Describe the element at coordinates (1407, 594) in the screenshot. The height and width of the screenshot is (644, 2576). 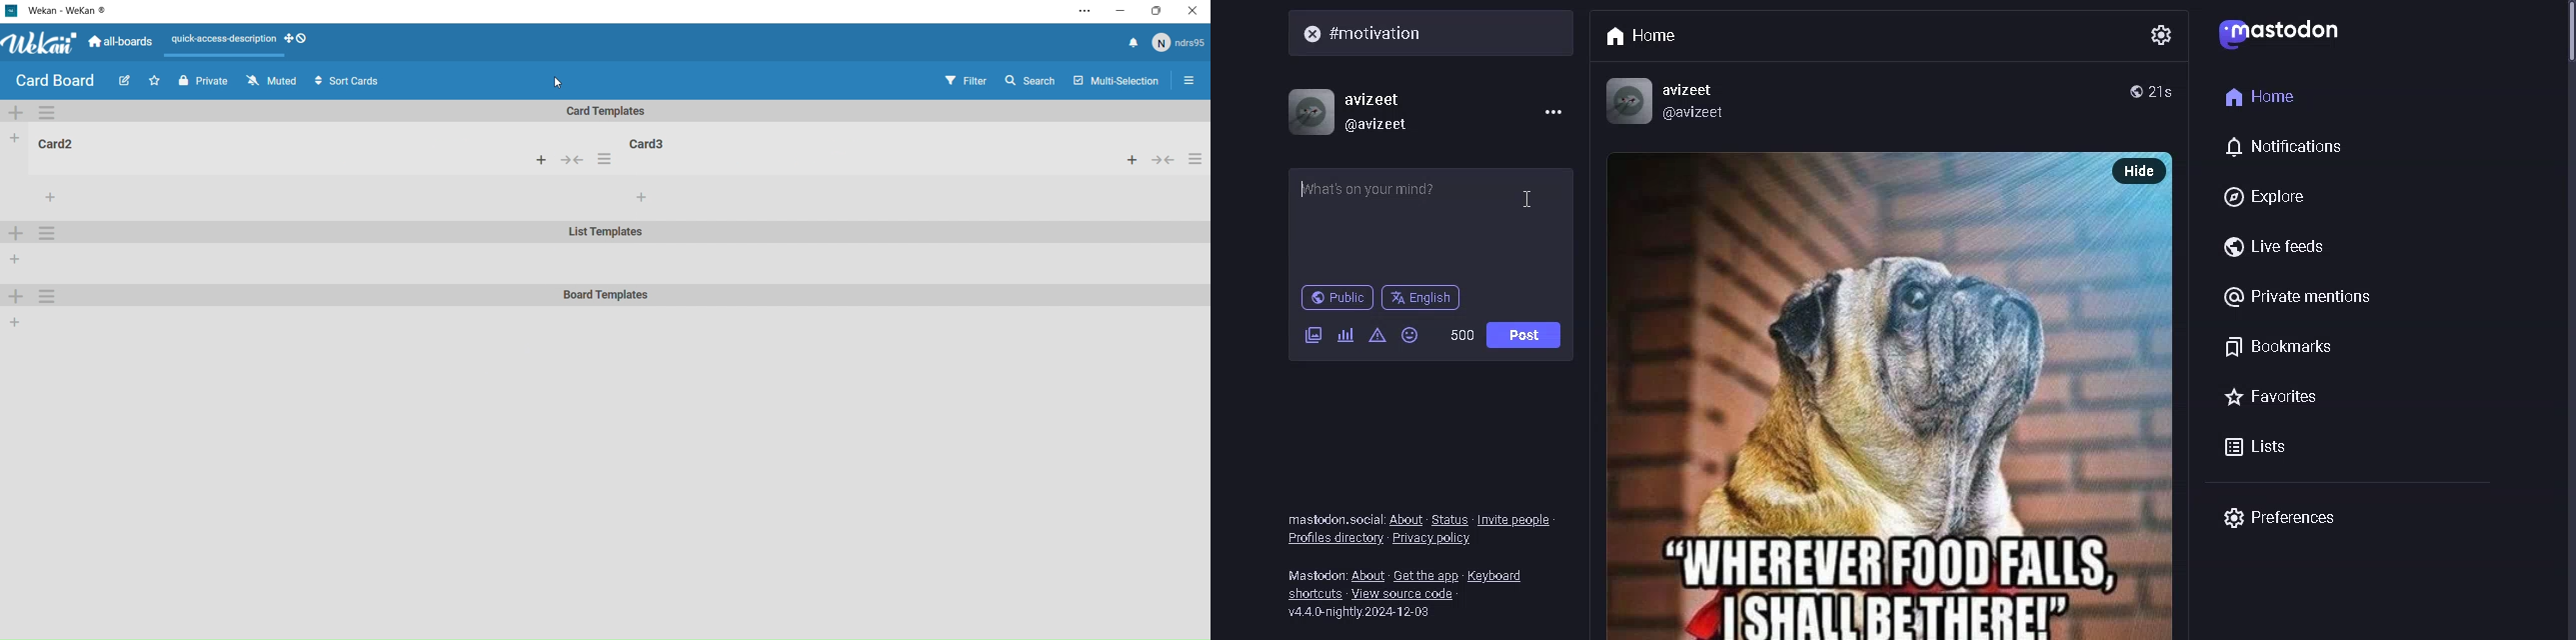
I see `view source code` at that location.